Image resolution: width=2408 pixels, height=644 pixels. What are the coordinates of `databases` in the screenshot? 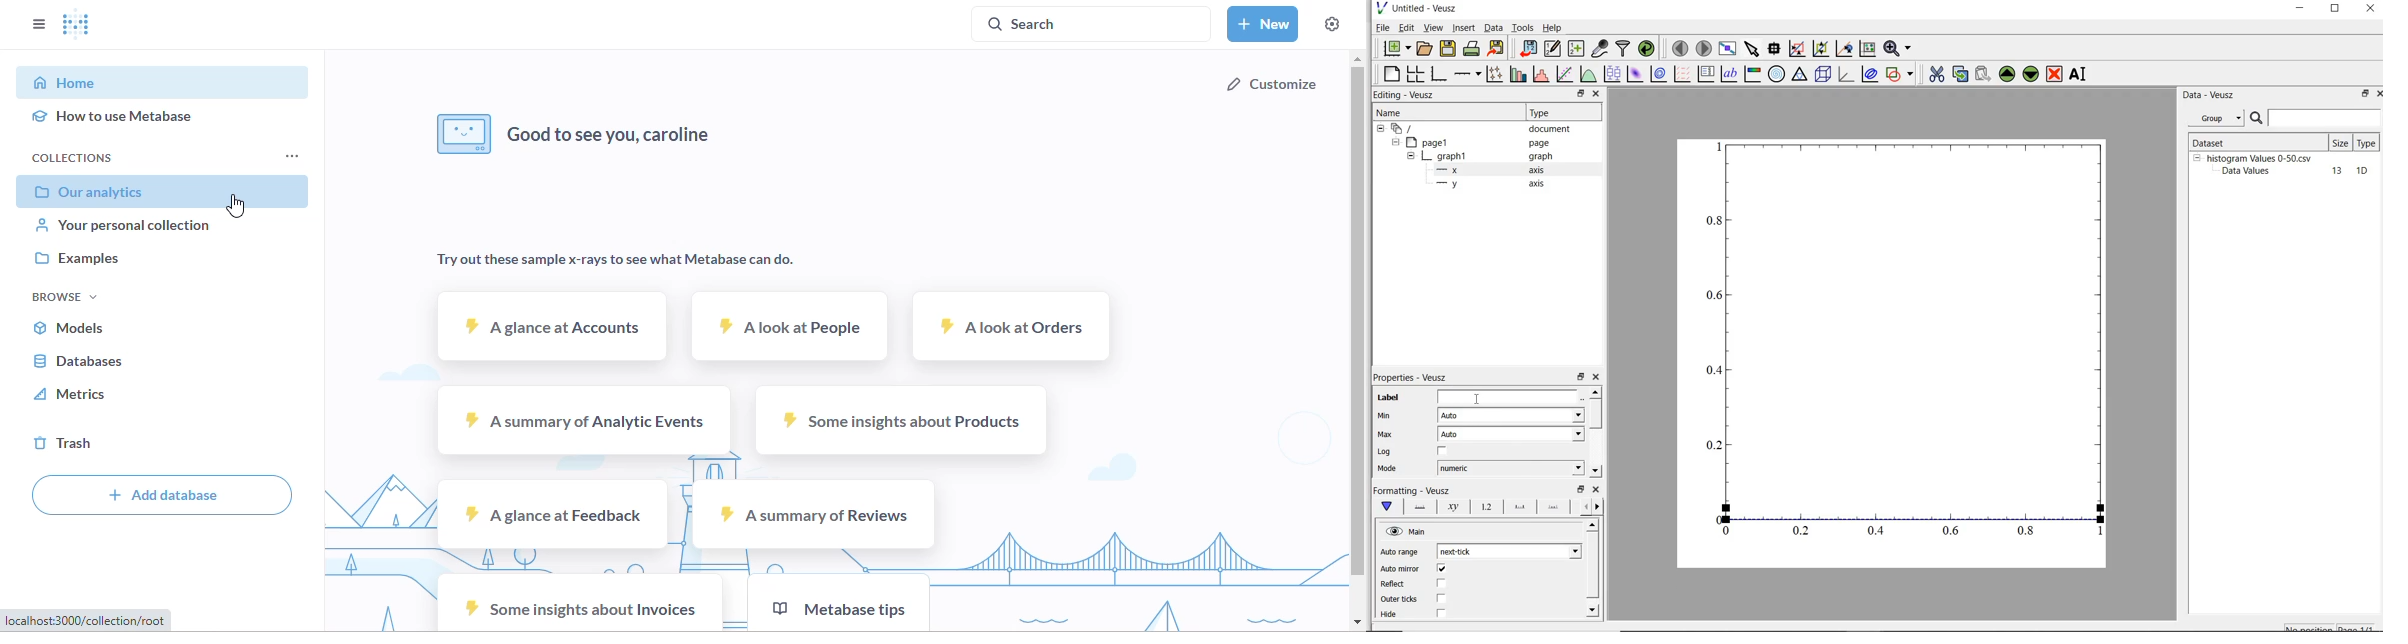 It's located at (79, 361).